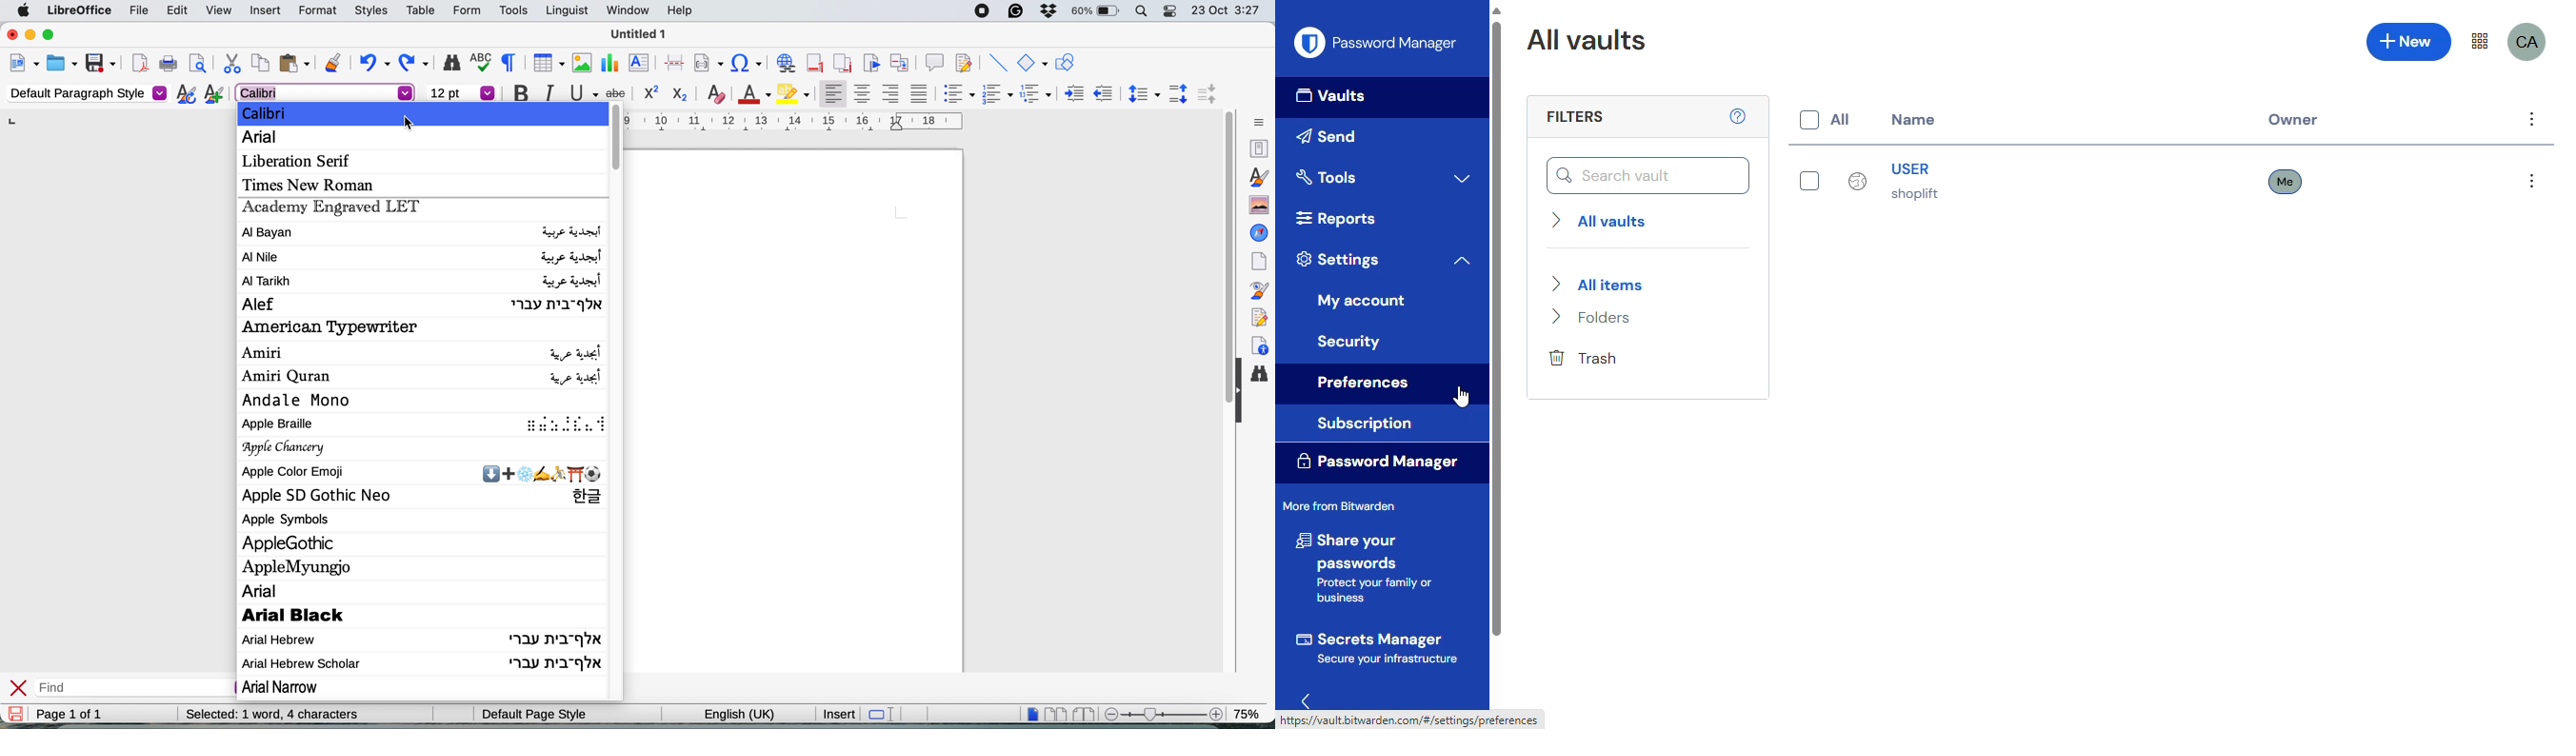  Describe the element at coordinates (2409, 42) in the screenshot. I see `new` at that location.